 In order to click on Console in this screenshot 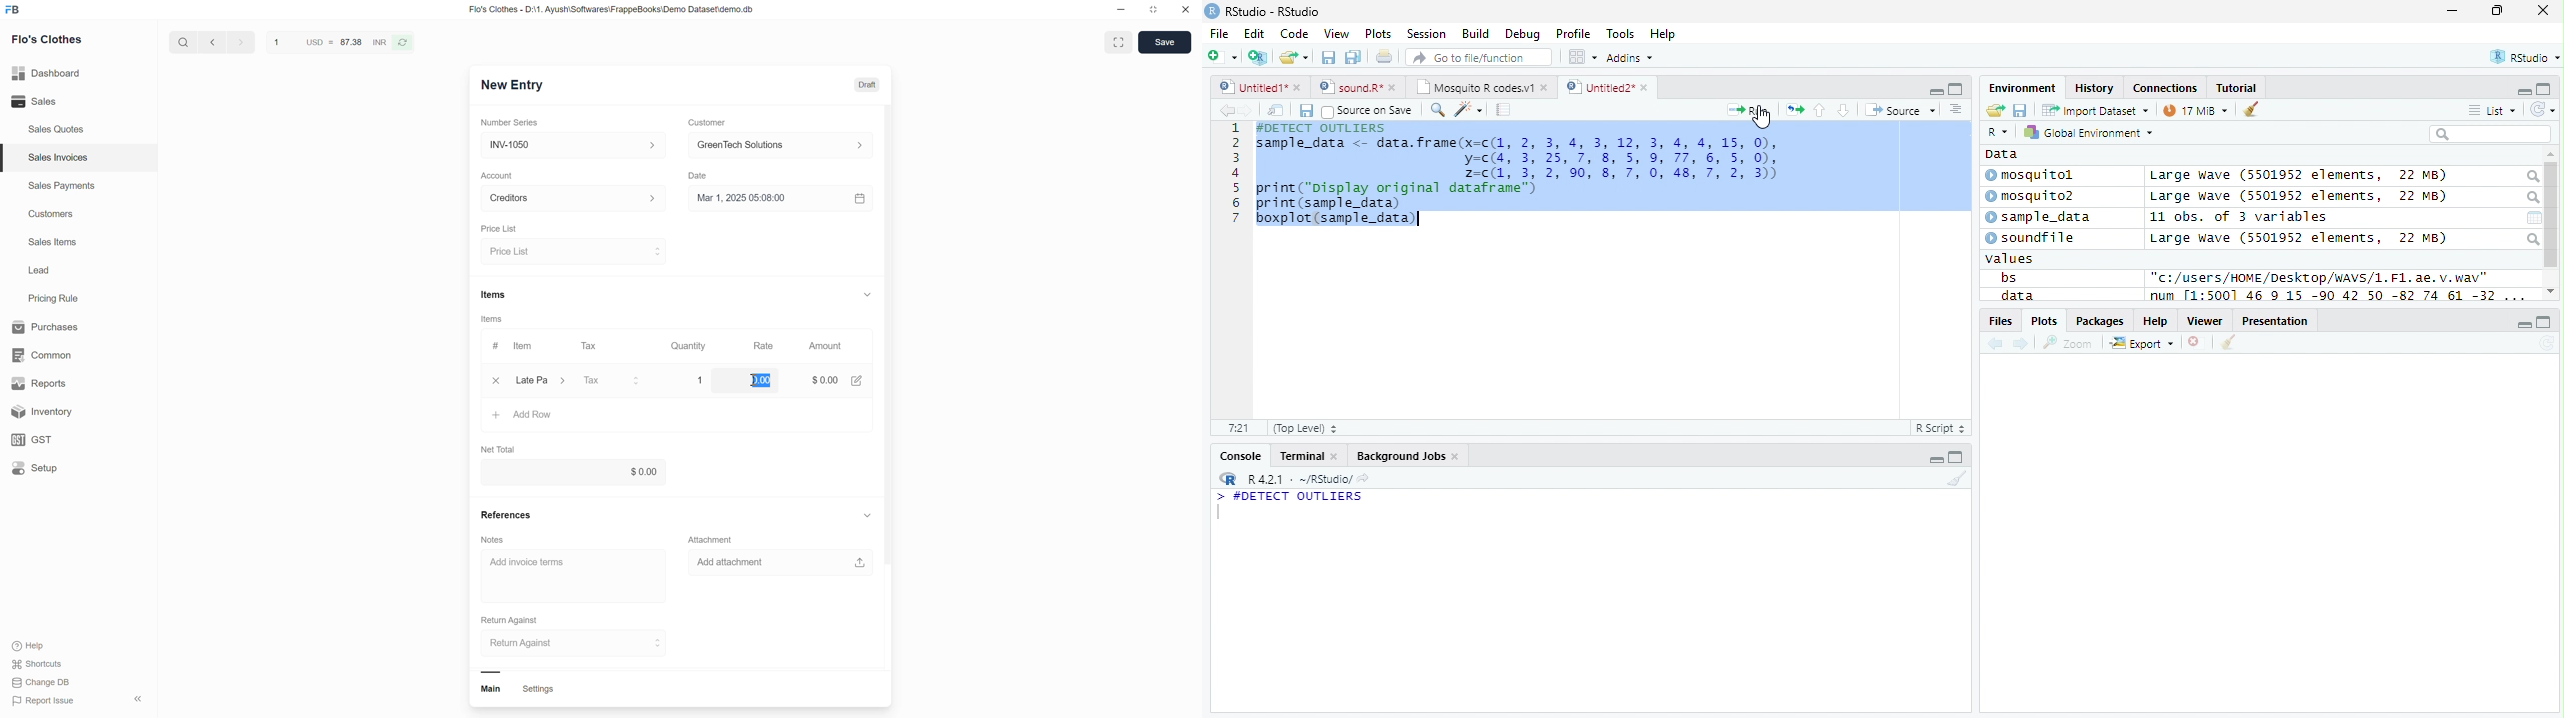, I will do `click(1237, 455)`.